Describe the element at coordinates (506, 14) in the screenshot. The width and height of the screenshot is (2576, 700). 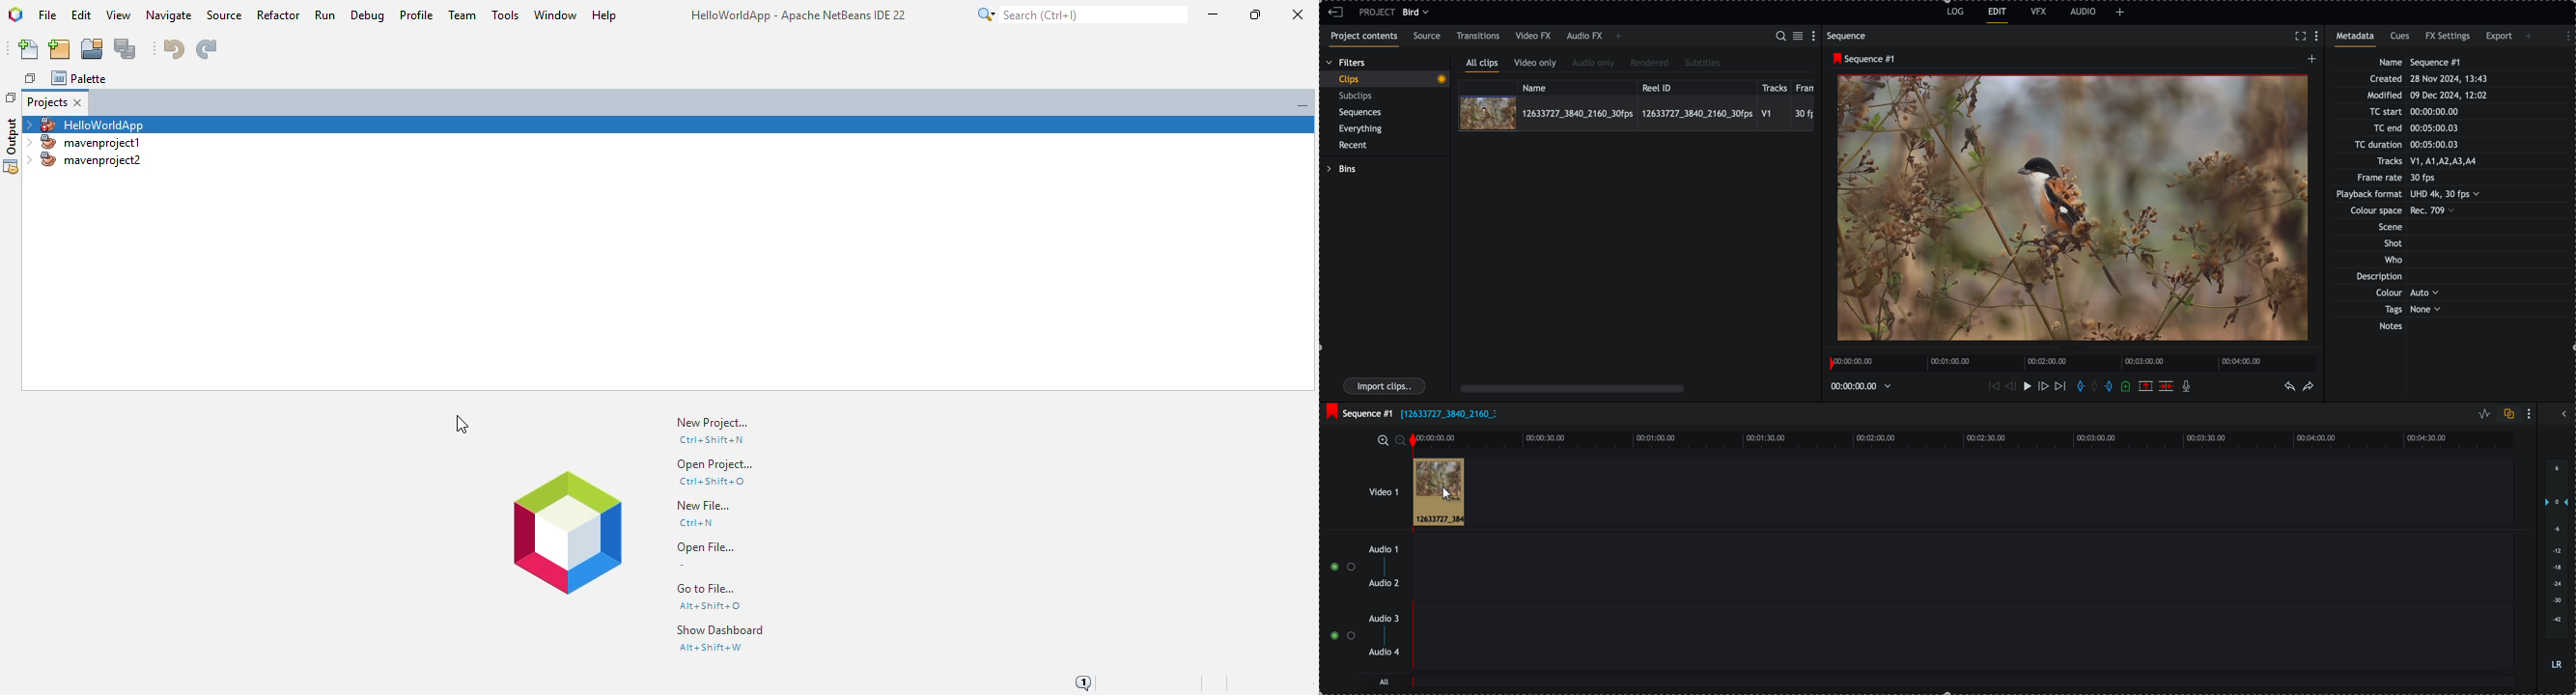
I see `tools` at that location.